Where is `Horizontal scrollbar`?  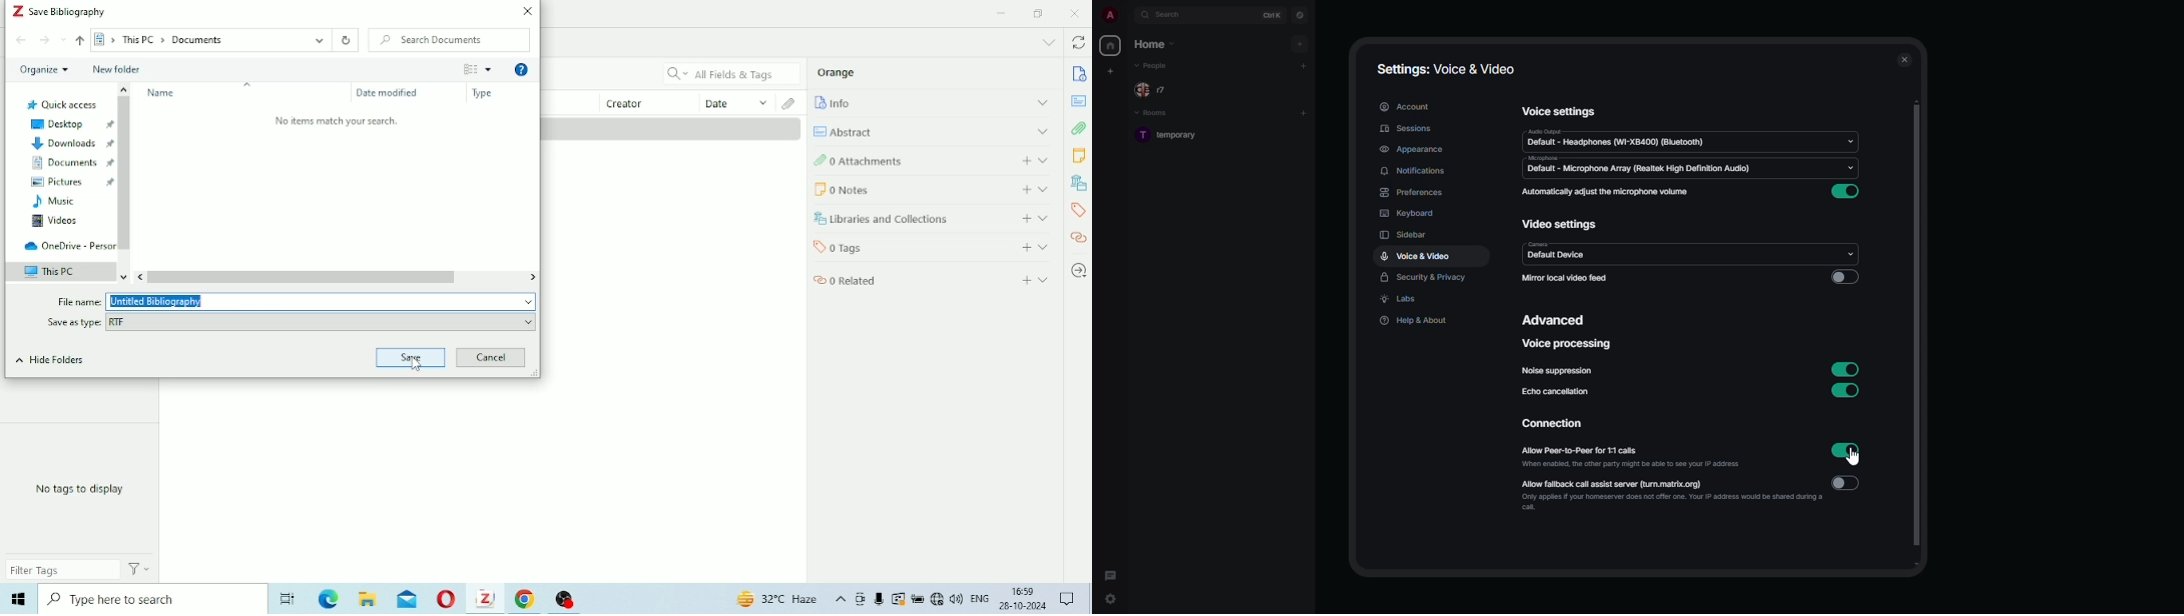 Horizontal scrollbar is located at coordinates (304, 277).